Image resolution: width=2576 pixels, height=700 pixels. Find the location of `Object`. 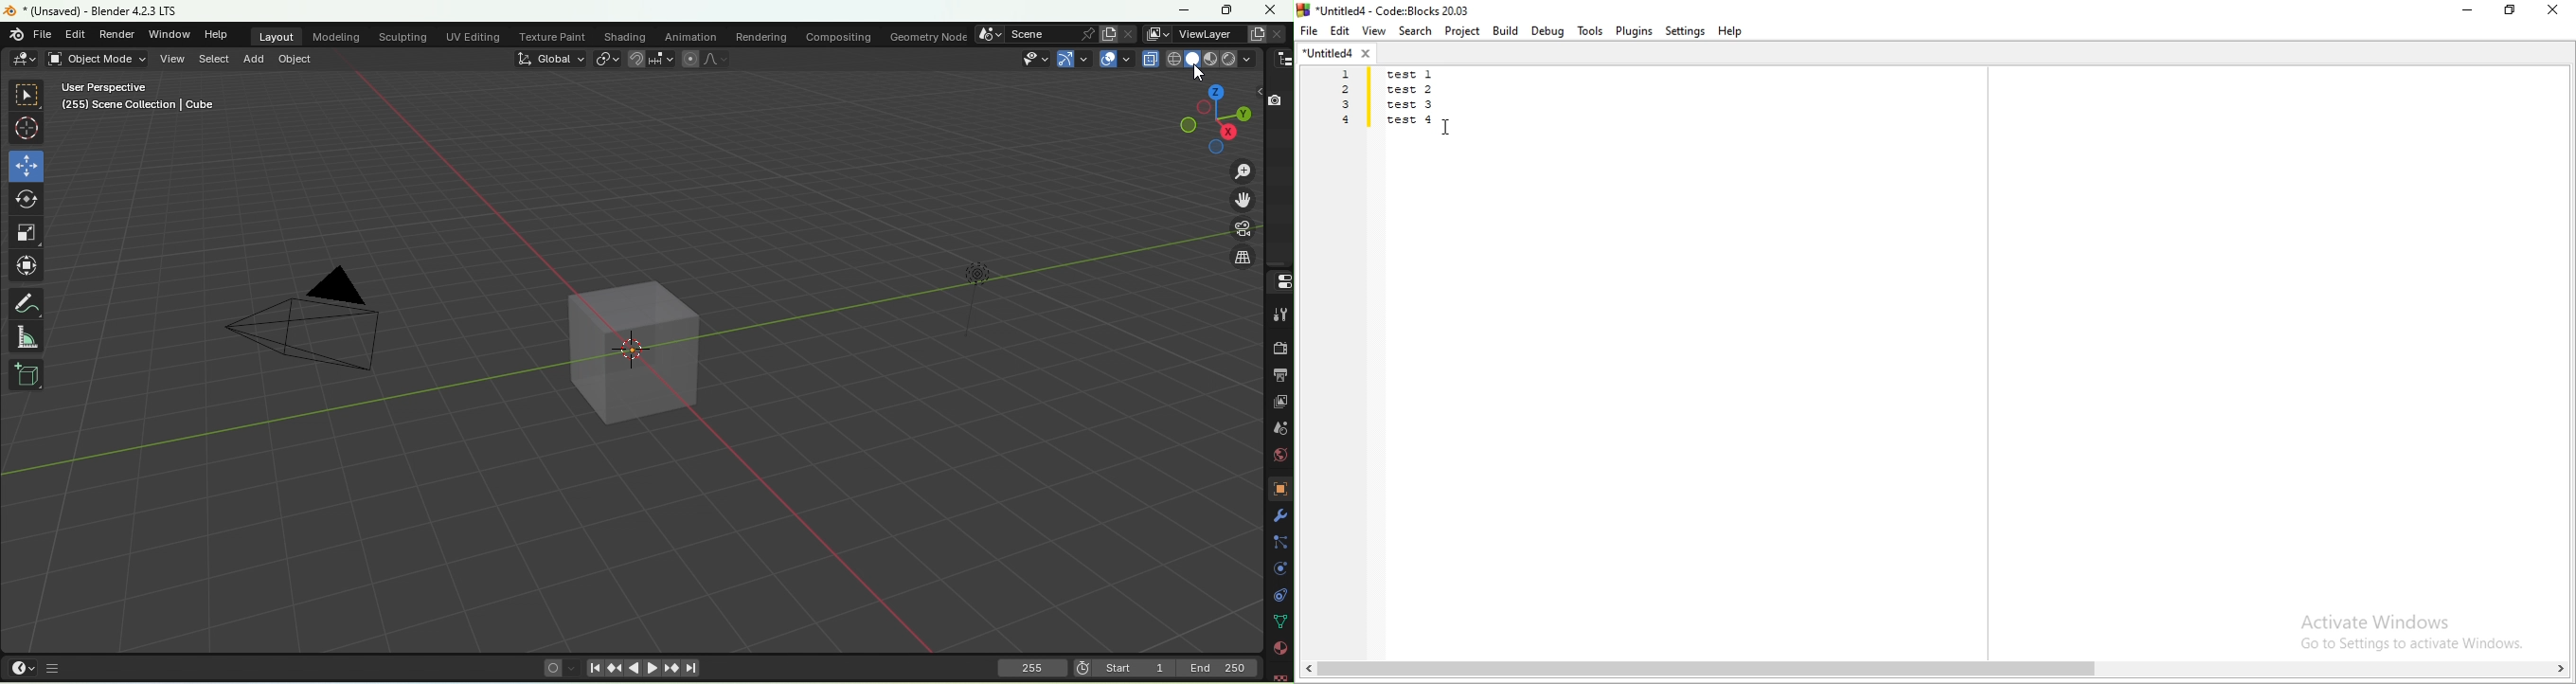

Object is located at coordinates (1276, 488).